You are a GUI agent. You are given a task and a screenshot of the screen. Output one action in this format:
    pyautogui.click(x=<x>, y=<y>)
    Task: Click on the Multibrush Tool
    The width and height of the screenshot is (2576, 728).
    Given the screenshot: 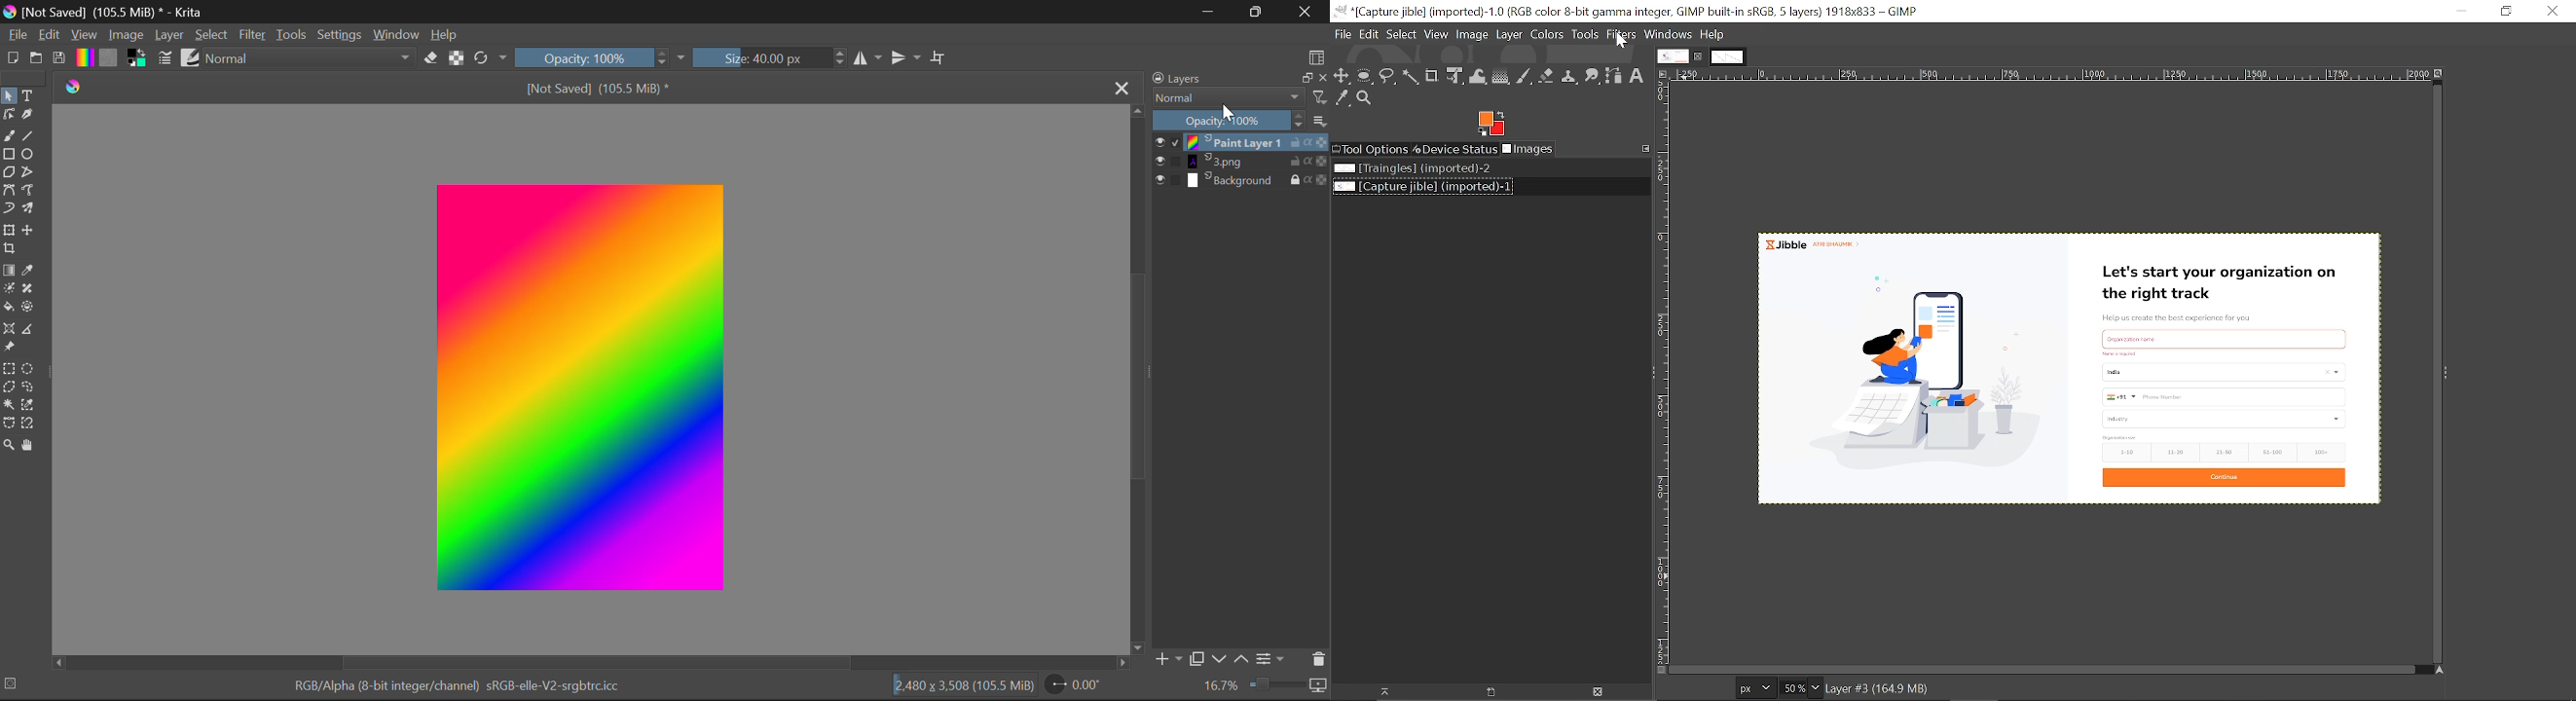 What is the action you would take?
    pyautogui.click(x=29, y=207)
    